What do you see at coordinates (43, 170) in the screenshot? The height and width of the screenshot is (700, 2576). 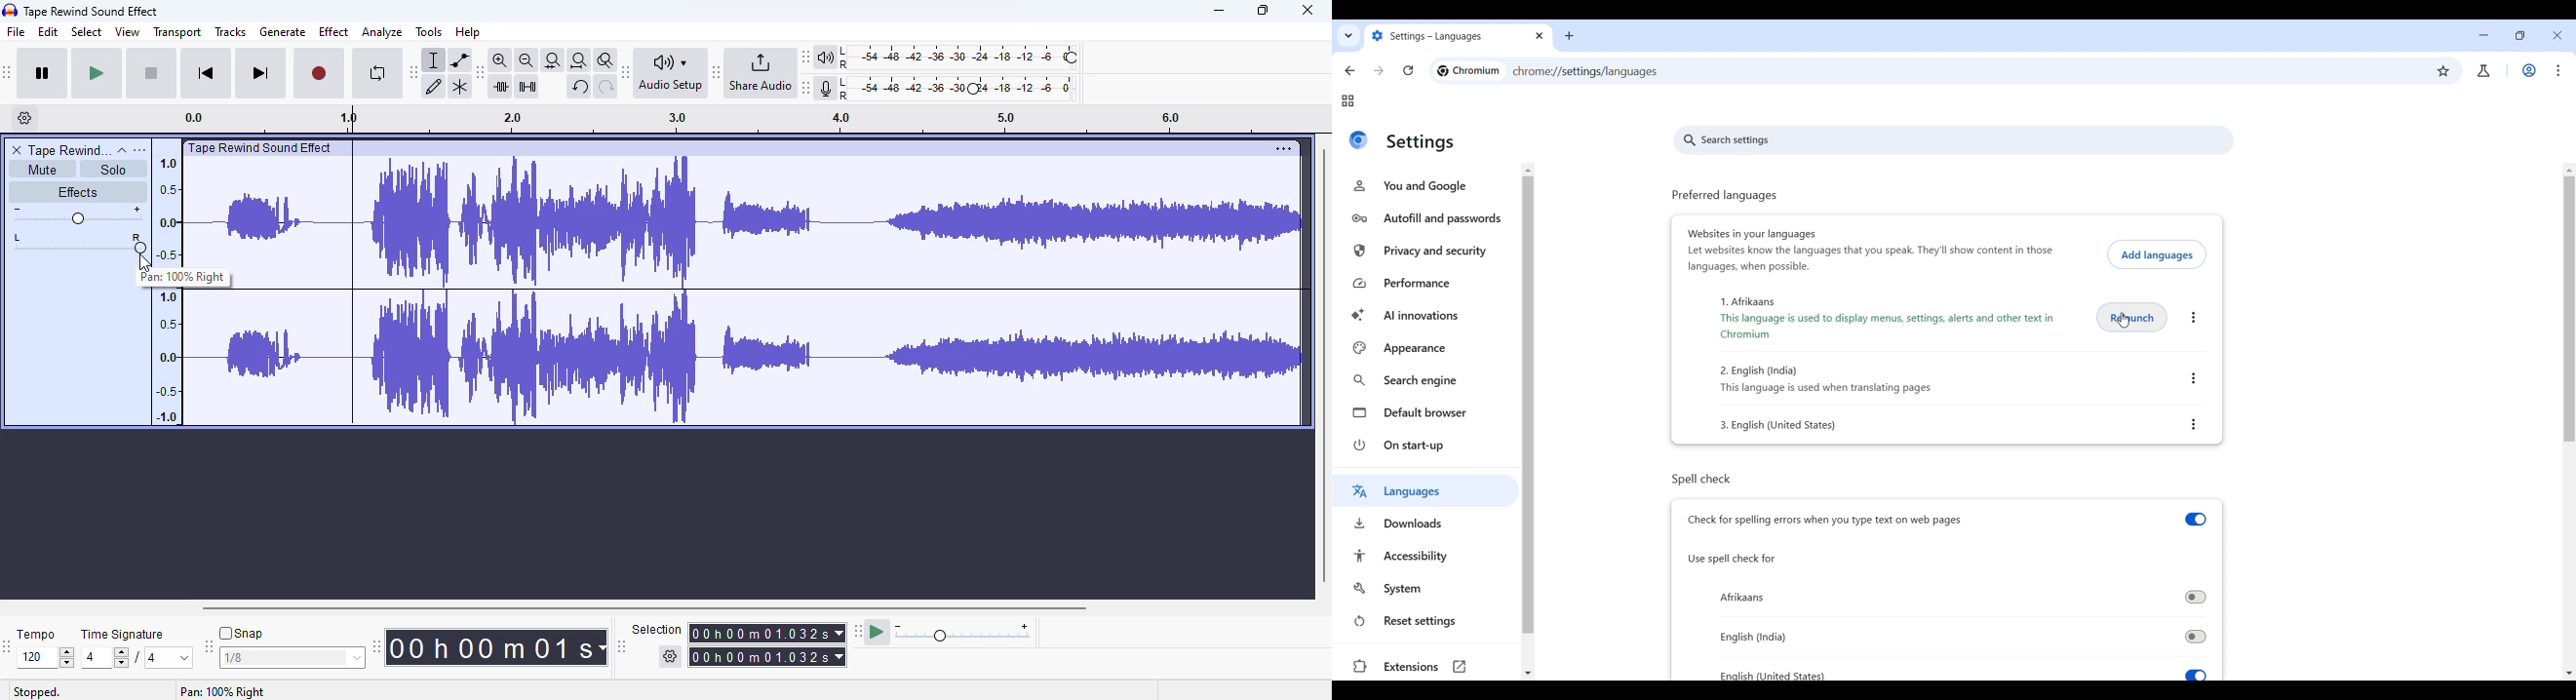 I see `mute` at bounding box center [43, 170].